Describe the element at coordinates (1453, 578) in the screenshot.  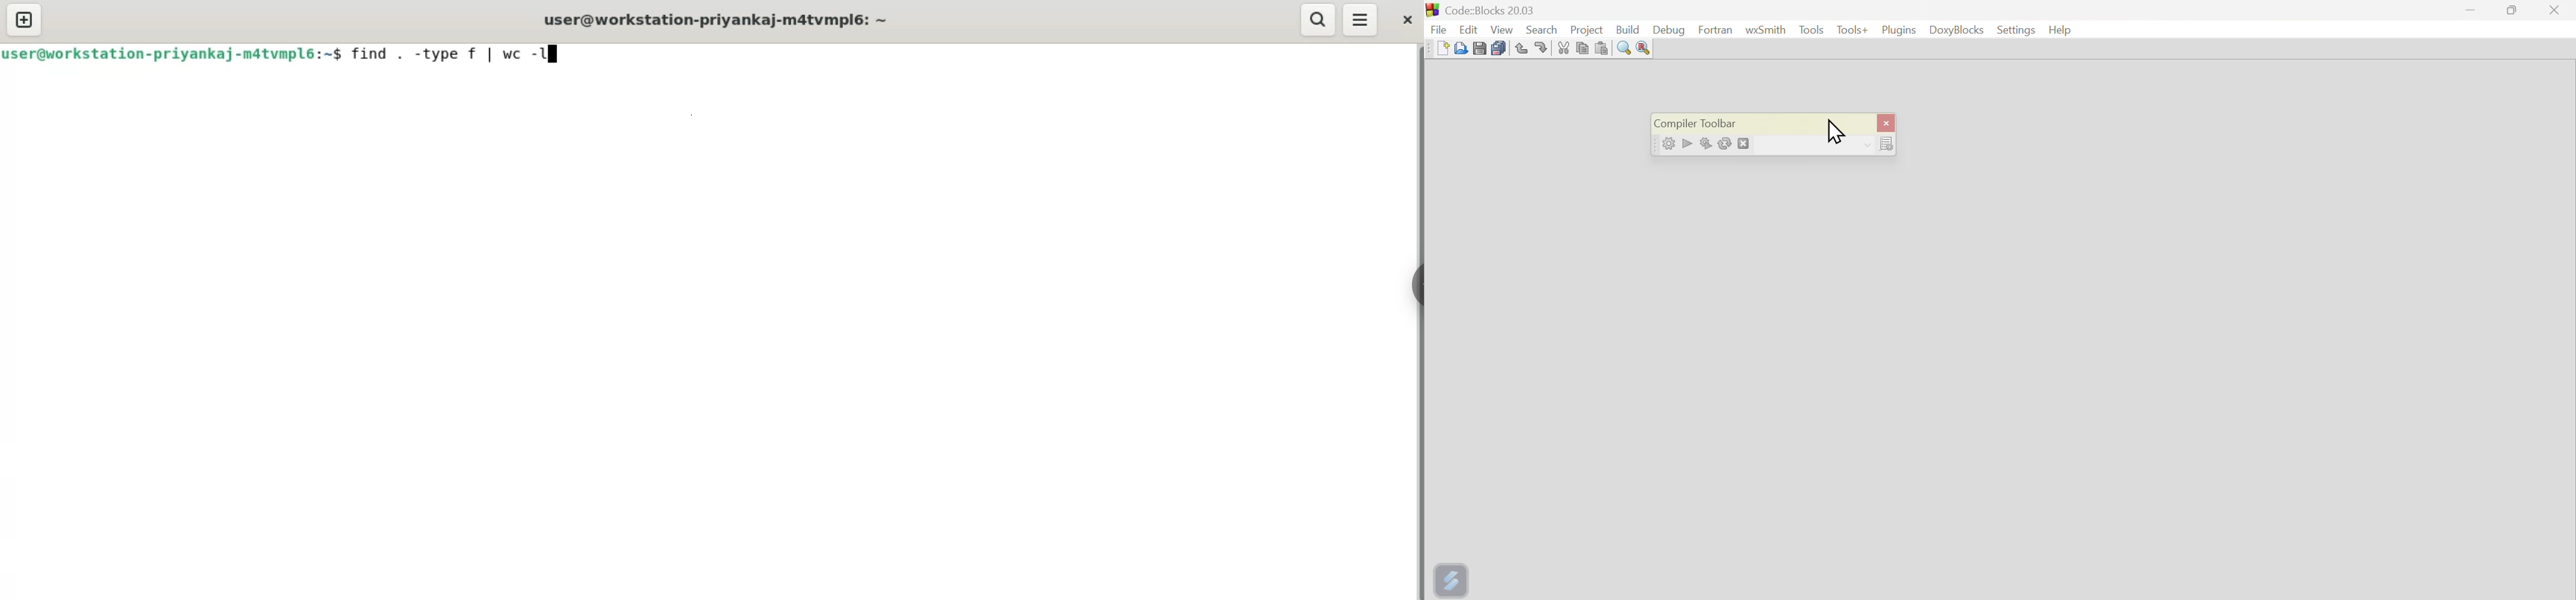
I see `screexpert` at that location.